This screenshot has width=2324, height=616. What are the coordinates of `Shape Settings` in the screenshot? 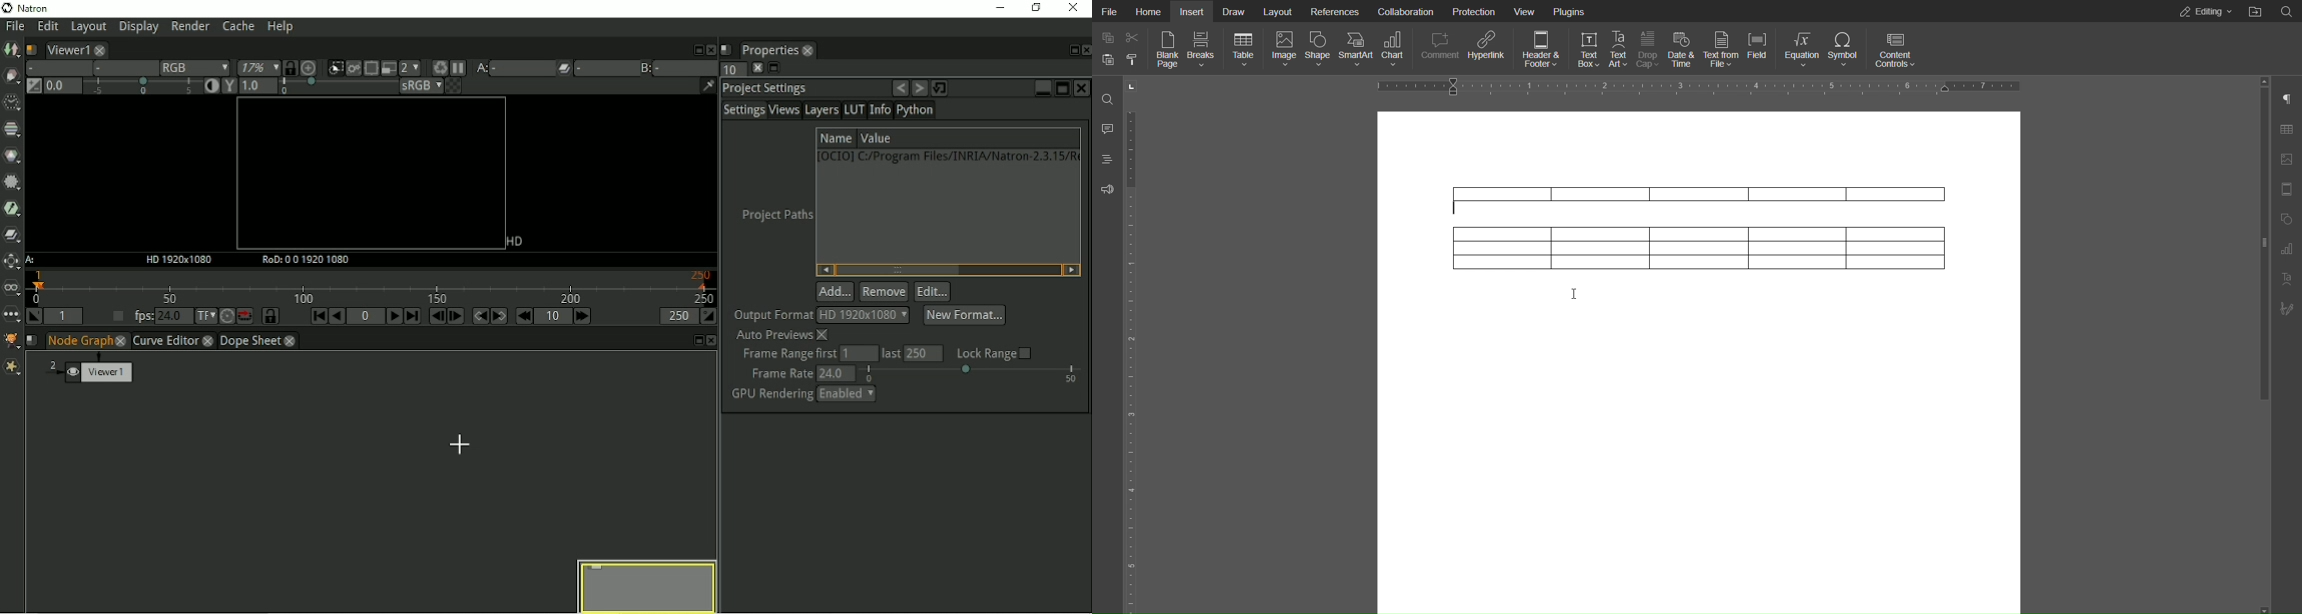 It's located at (2287, 221).